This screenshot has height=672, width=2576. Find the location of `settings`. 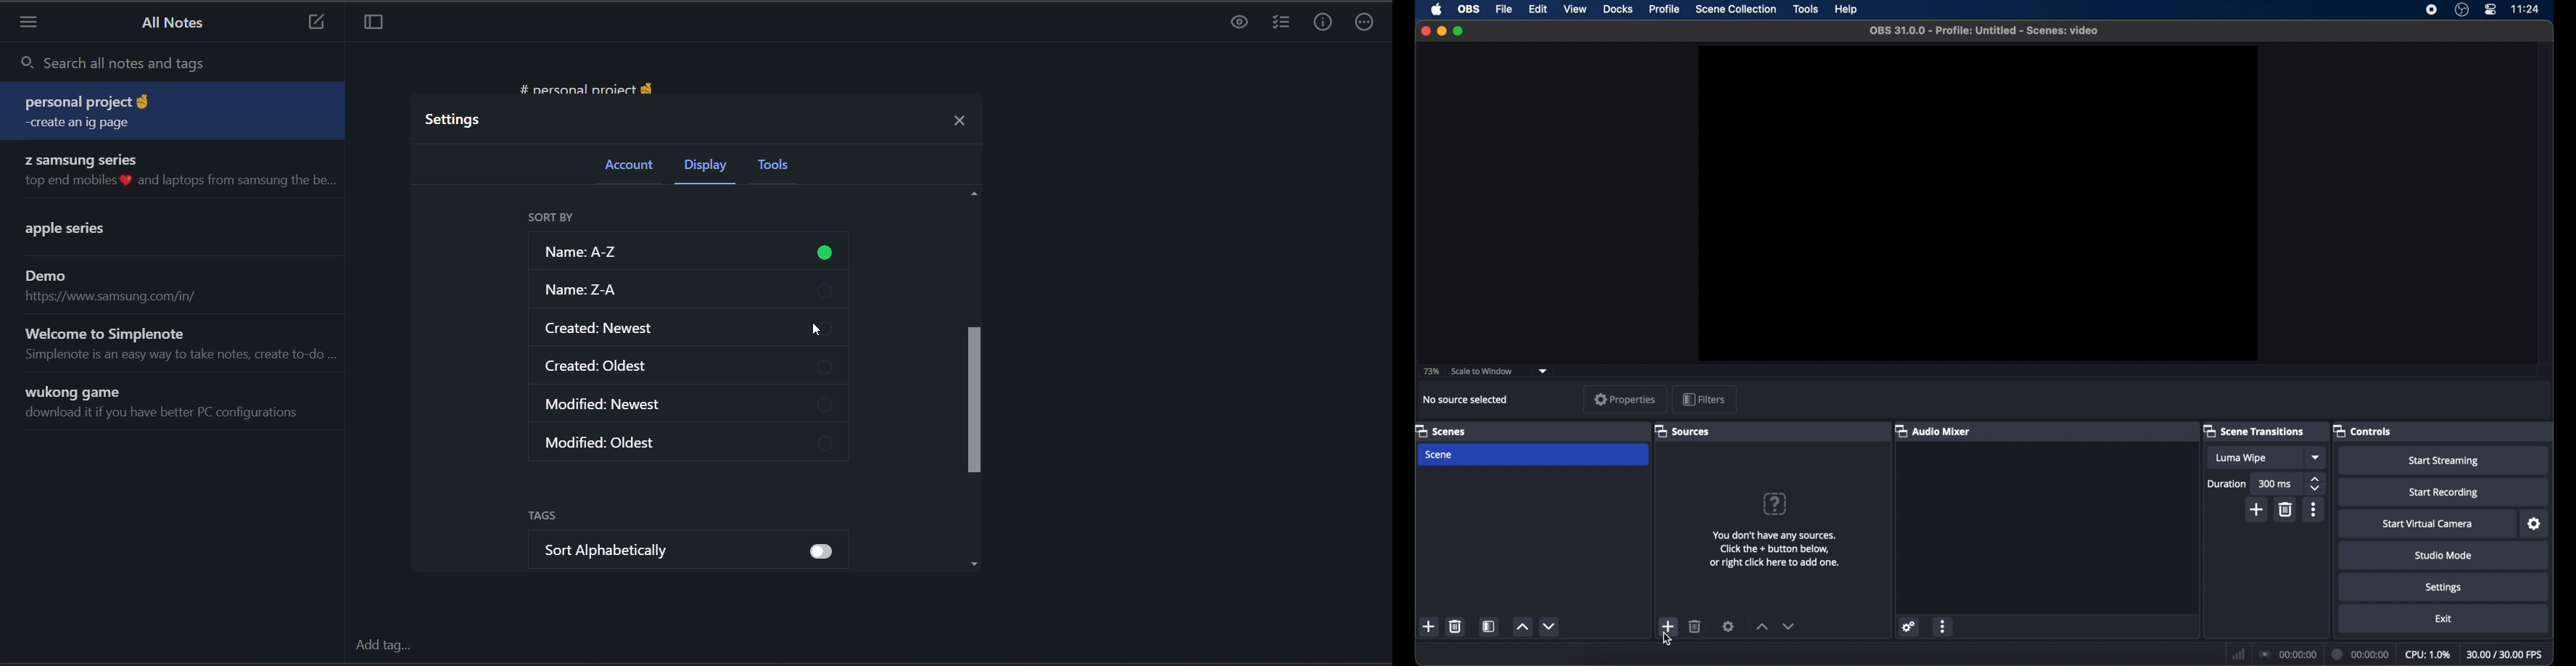

settings is located at coordinates (459, 122).